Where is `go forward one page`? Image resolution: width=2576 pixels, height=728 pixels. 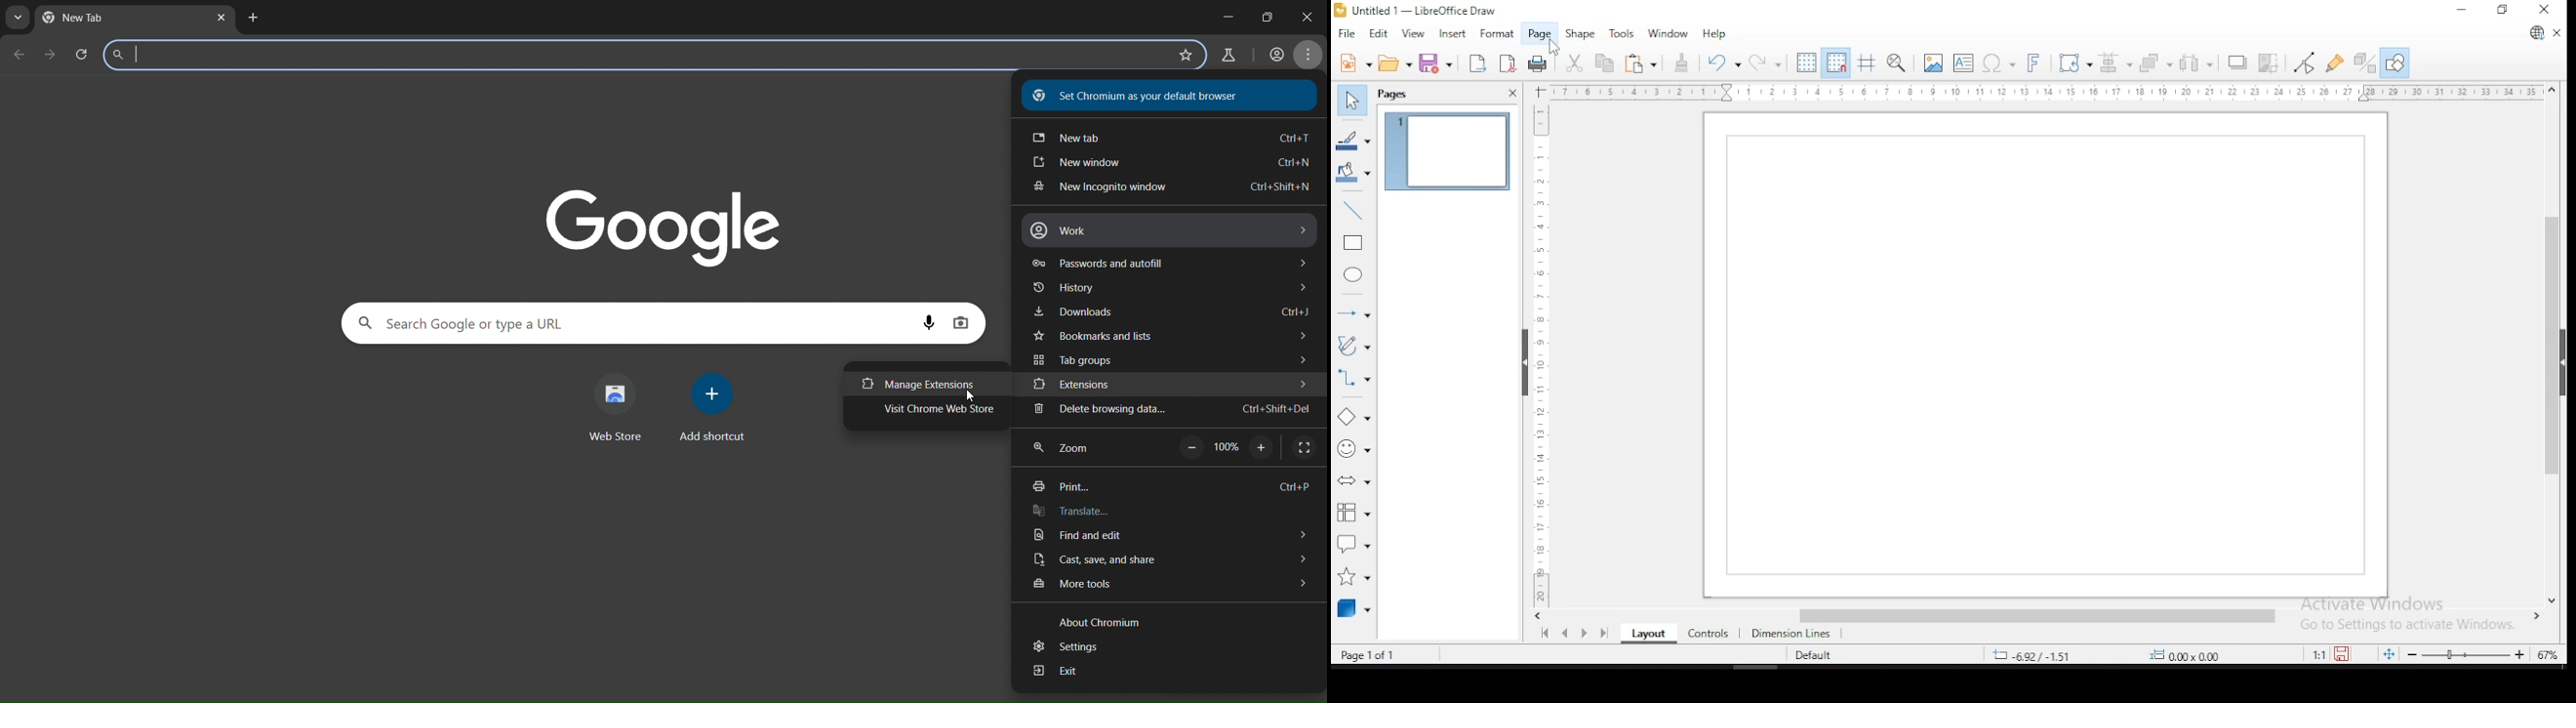 go forward one page is located at coordinates (53, 56).